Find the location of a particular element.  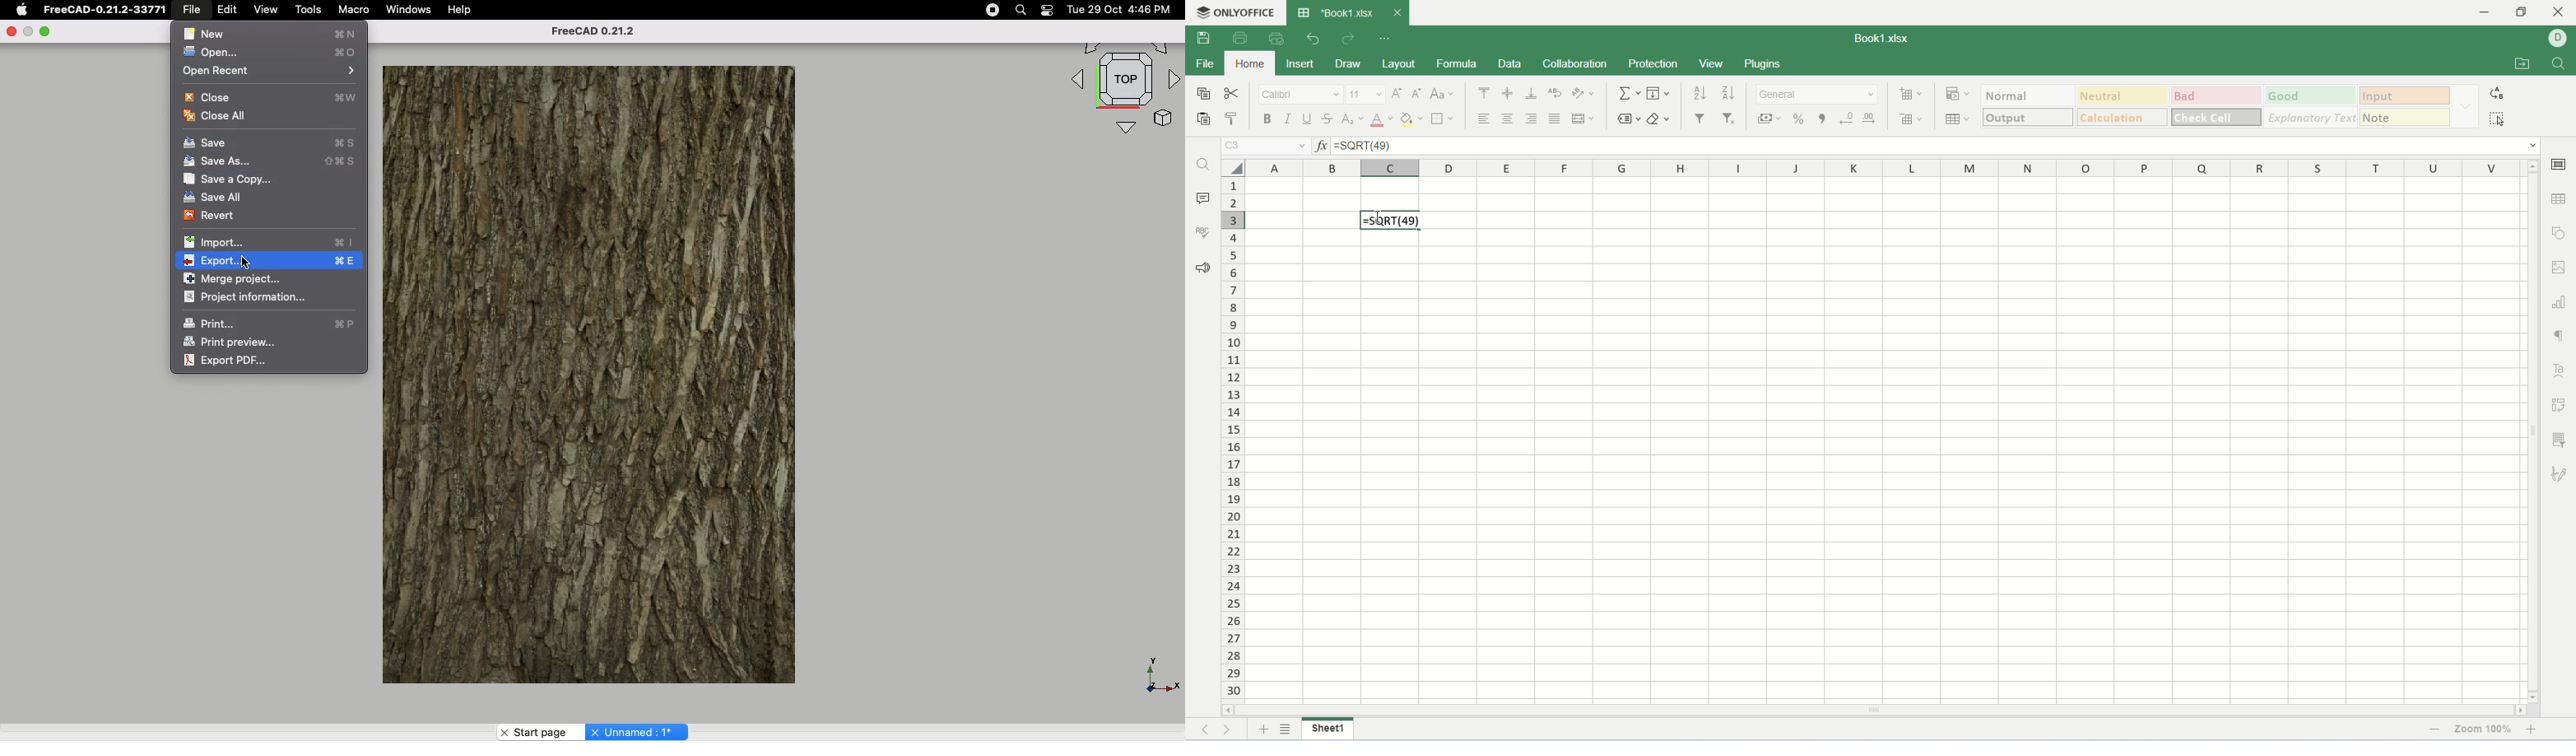

explanatory text is located at coordinates (2310, 117).